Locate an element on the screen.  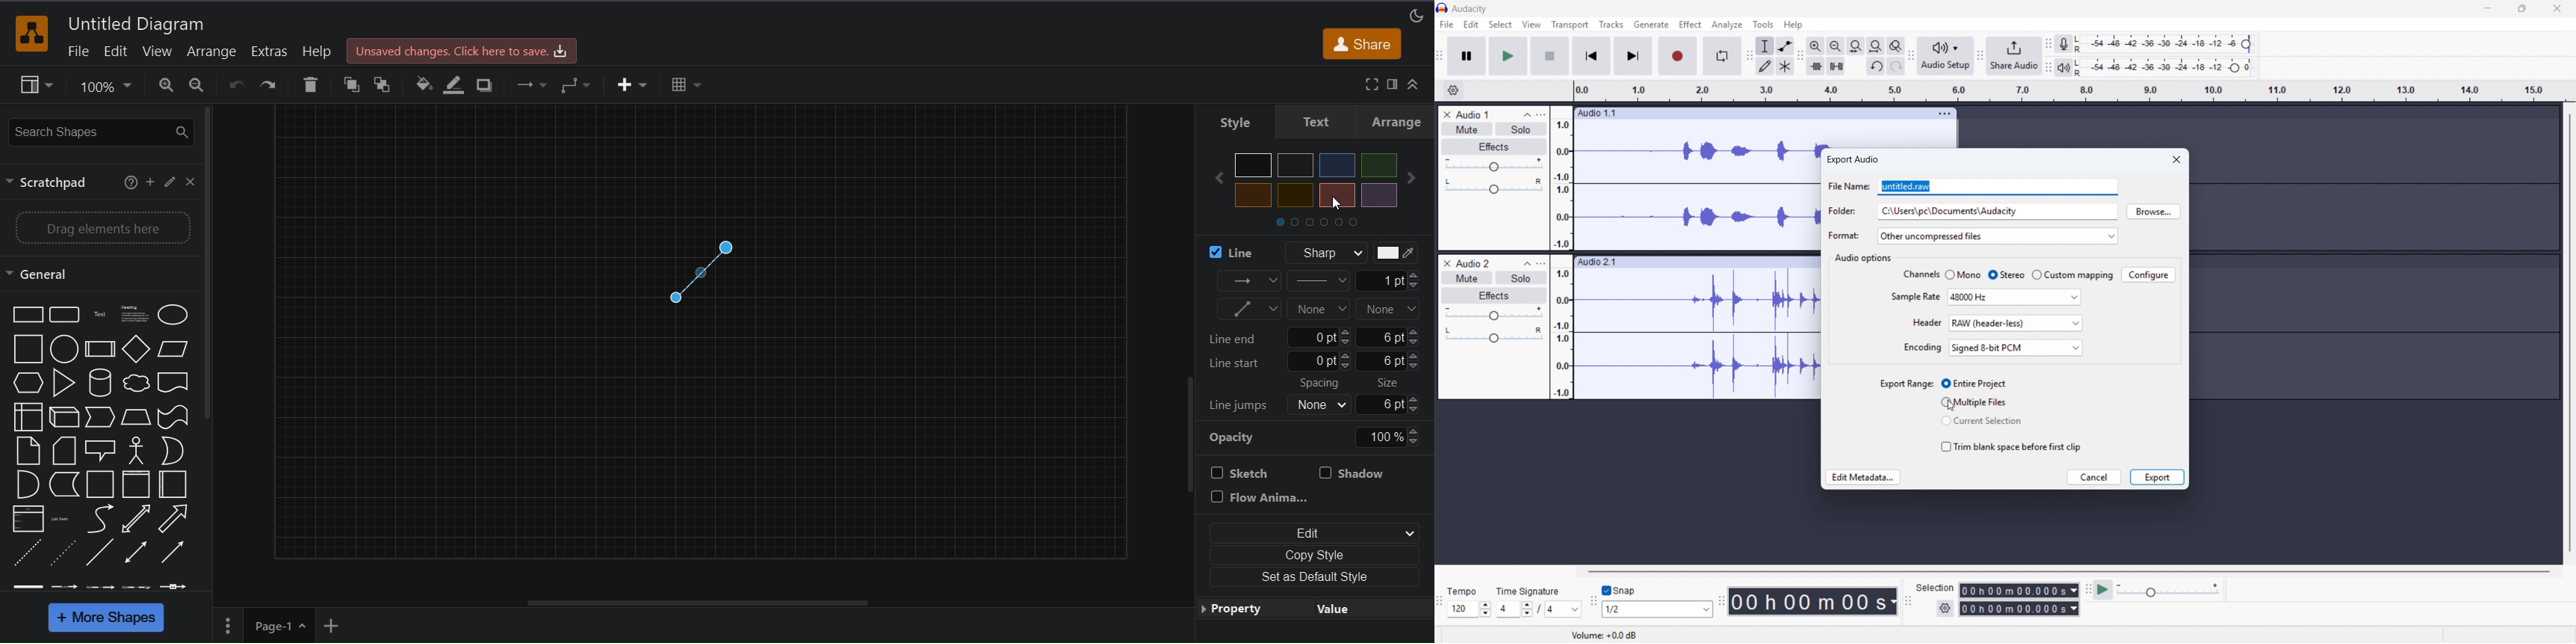
Audio setup toolbar is located at coordinates (1912, 55).